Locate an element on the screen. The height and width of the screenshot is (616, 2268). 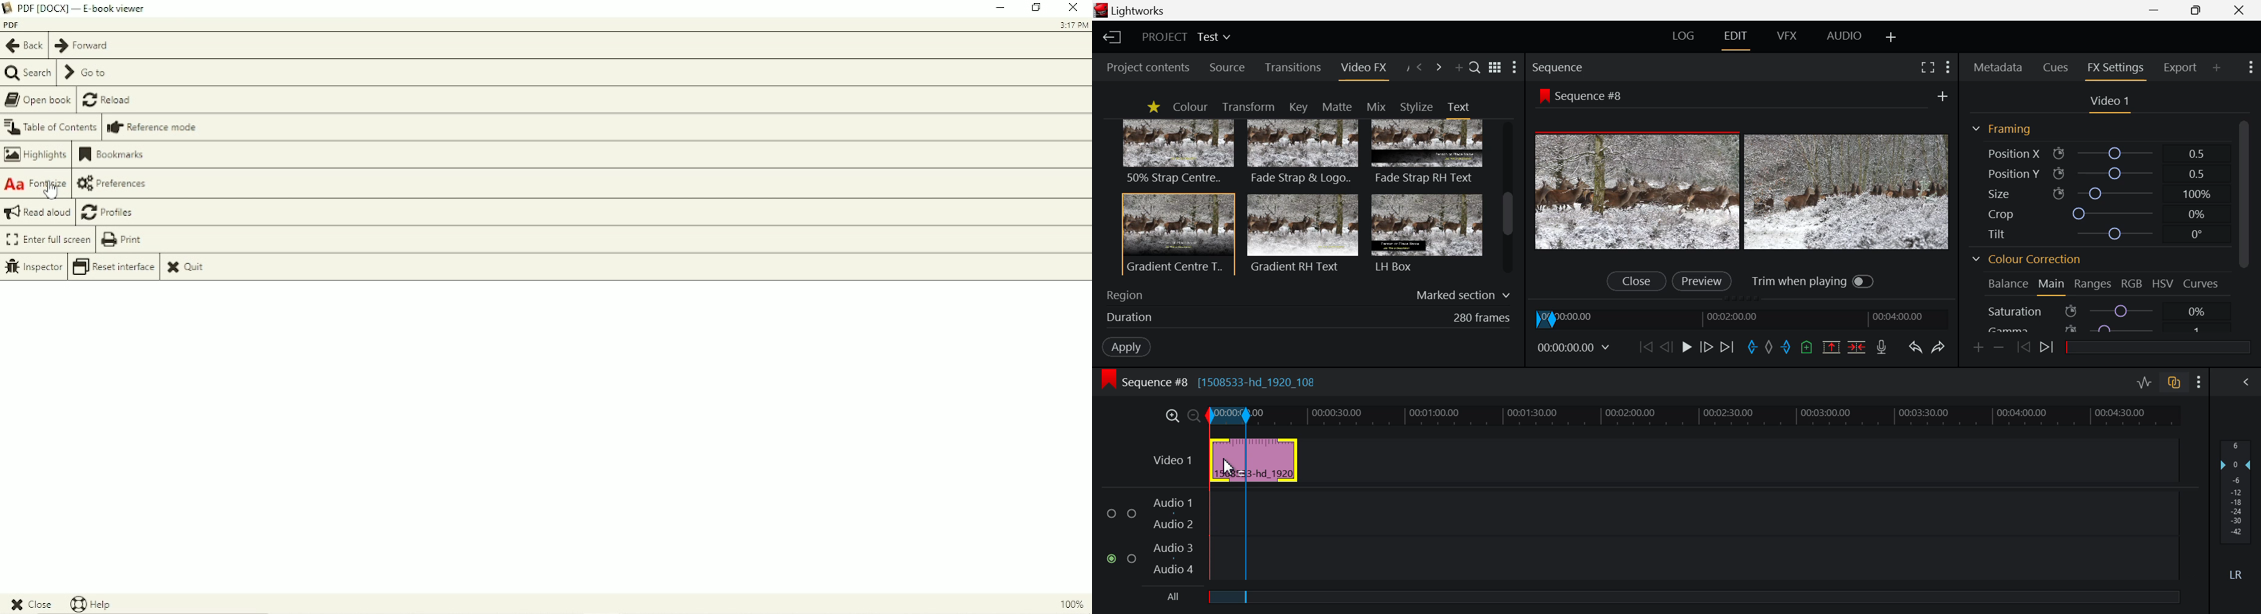
Duration is located at coordinates (1305, 317).